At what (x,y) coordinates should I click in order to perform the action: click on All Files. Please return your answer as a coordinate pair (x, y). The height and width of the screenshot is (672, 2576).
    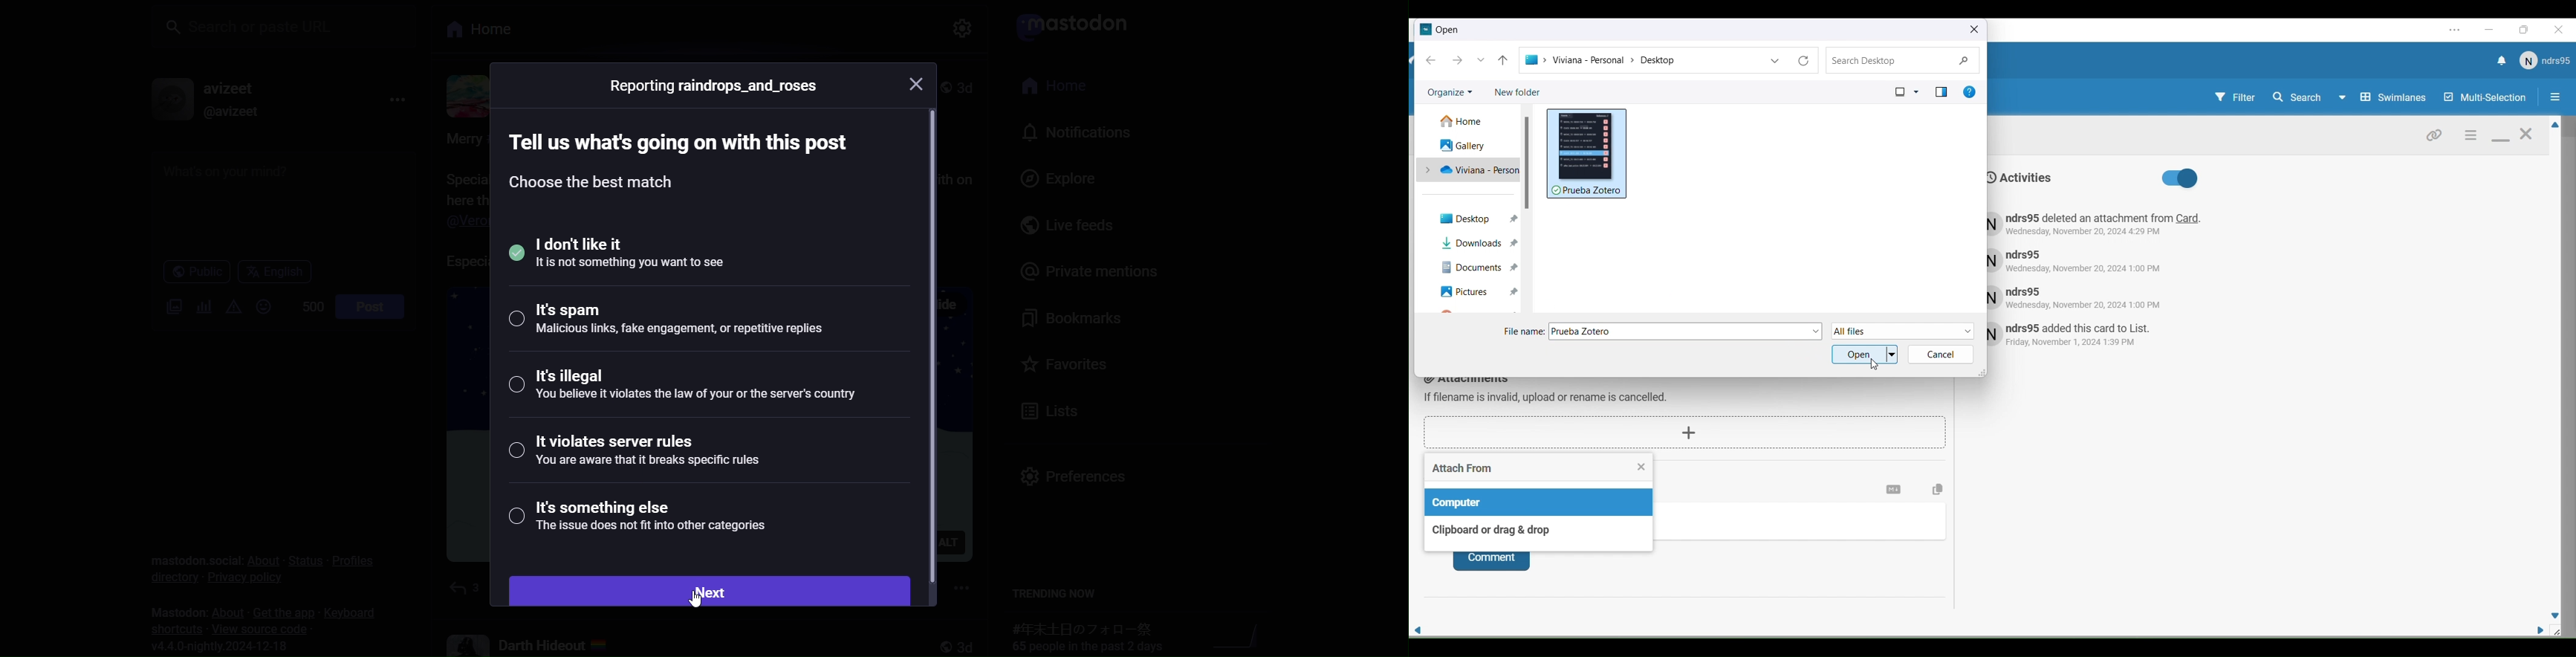
    Looking at the image, I should click on (1904, 332).